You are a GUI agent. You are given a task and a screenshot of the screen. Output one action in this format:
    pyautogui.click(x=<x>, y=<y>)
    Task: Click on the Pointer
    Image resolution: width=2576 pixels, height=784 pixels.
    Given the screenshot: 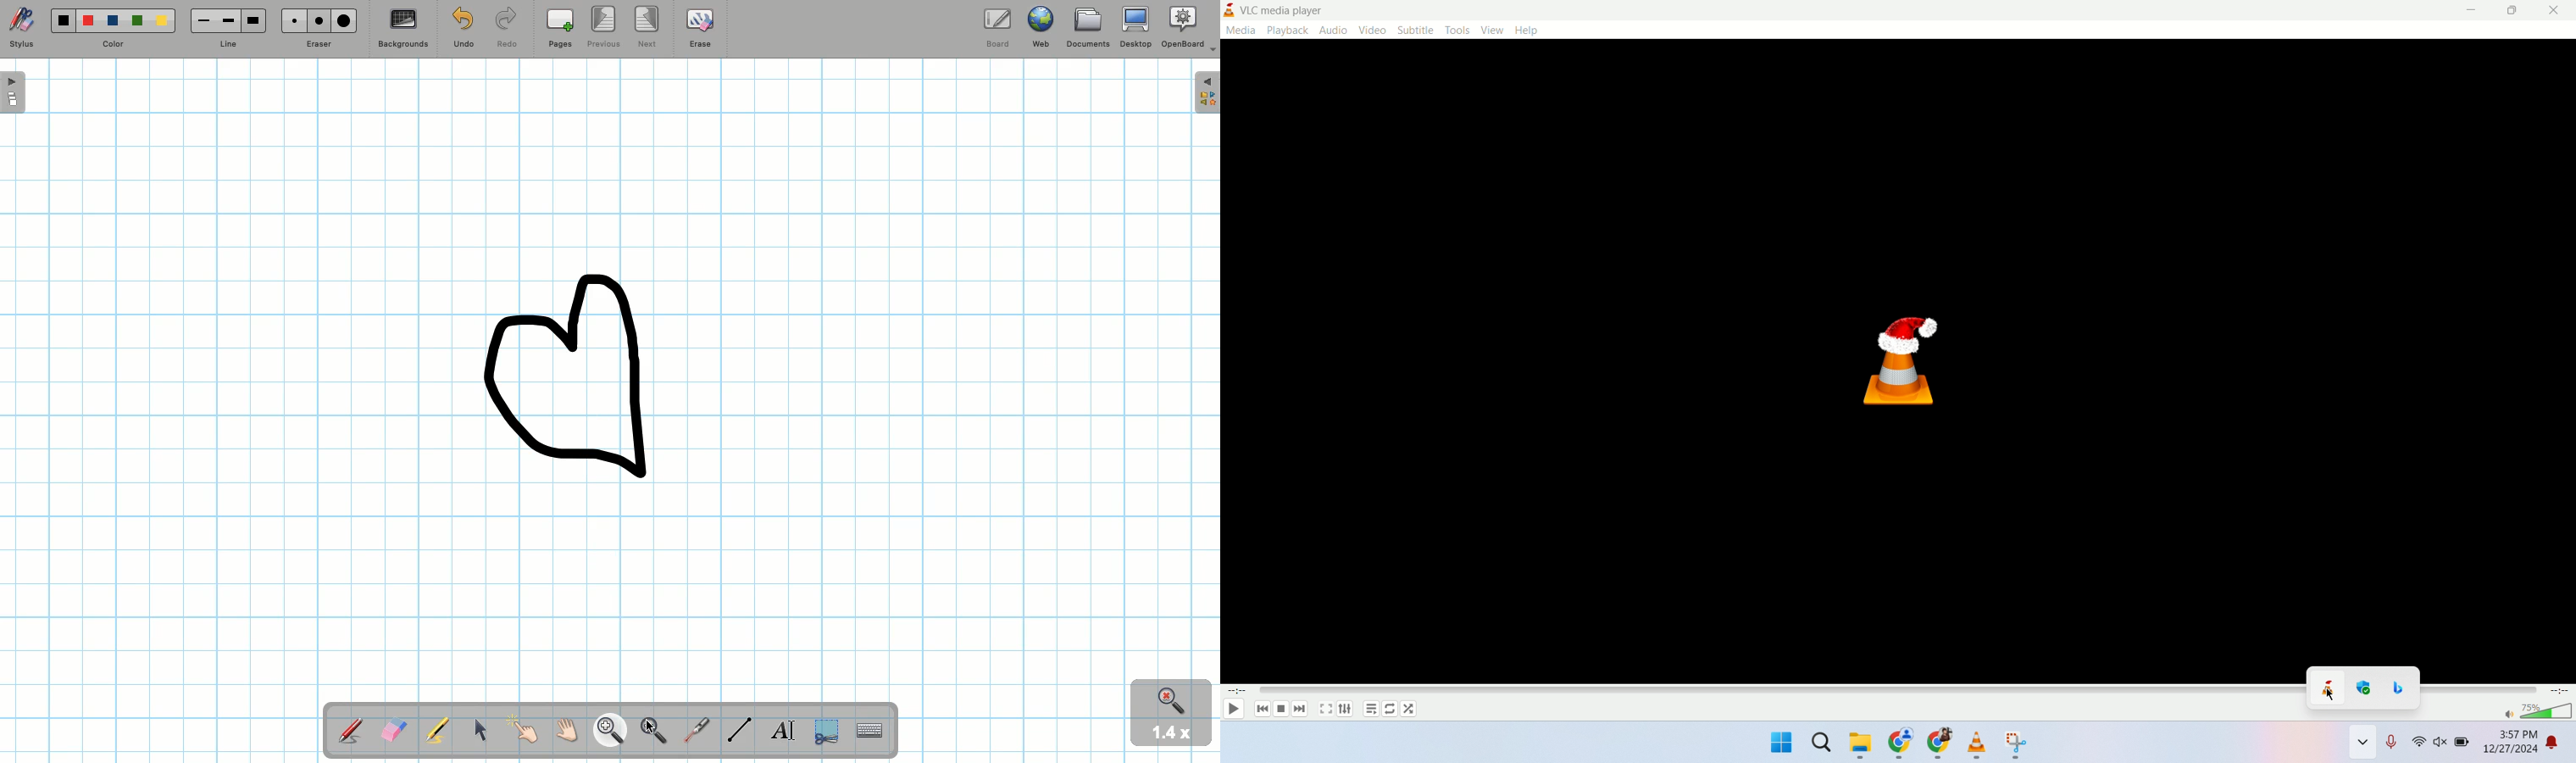 What is the action you would take?
    pyautogui.click(x=653, y=718)
    